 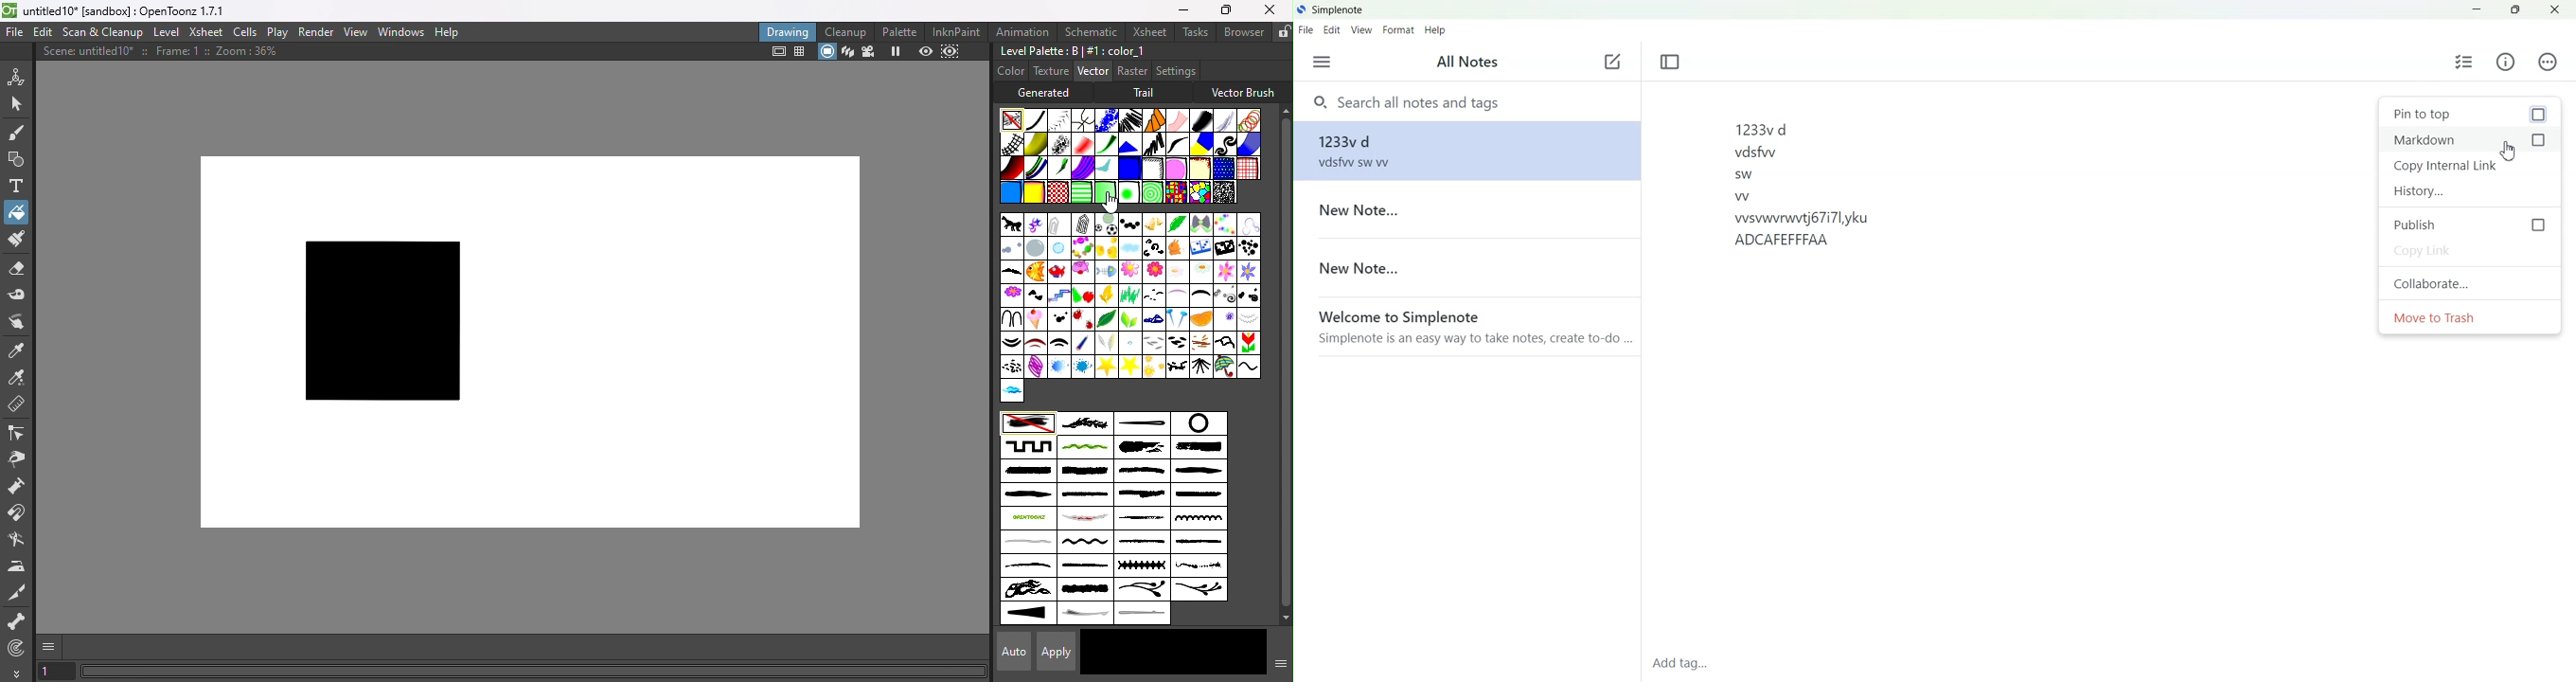 What do you see at coordinates (1059, 144) in the screenshot?
I see `Chalk` at bounding box center [1059, 144].